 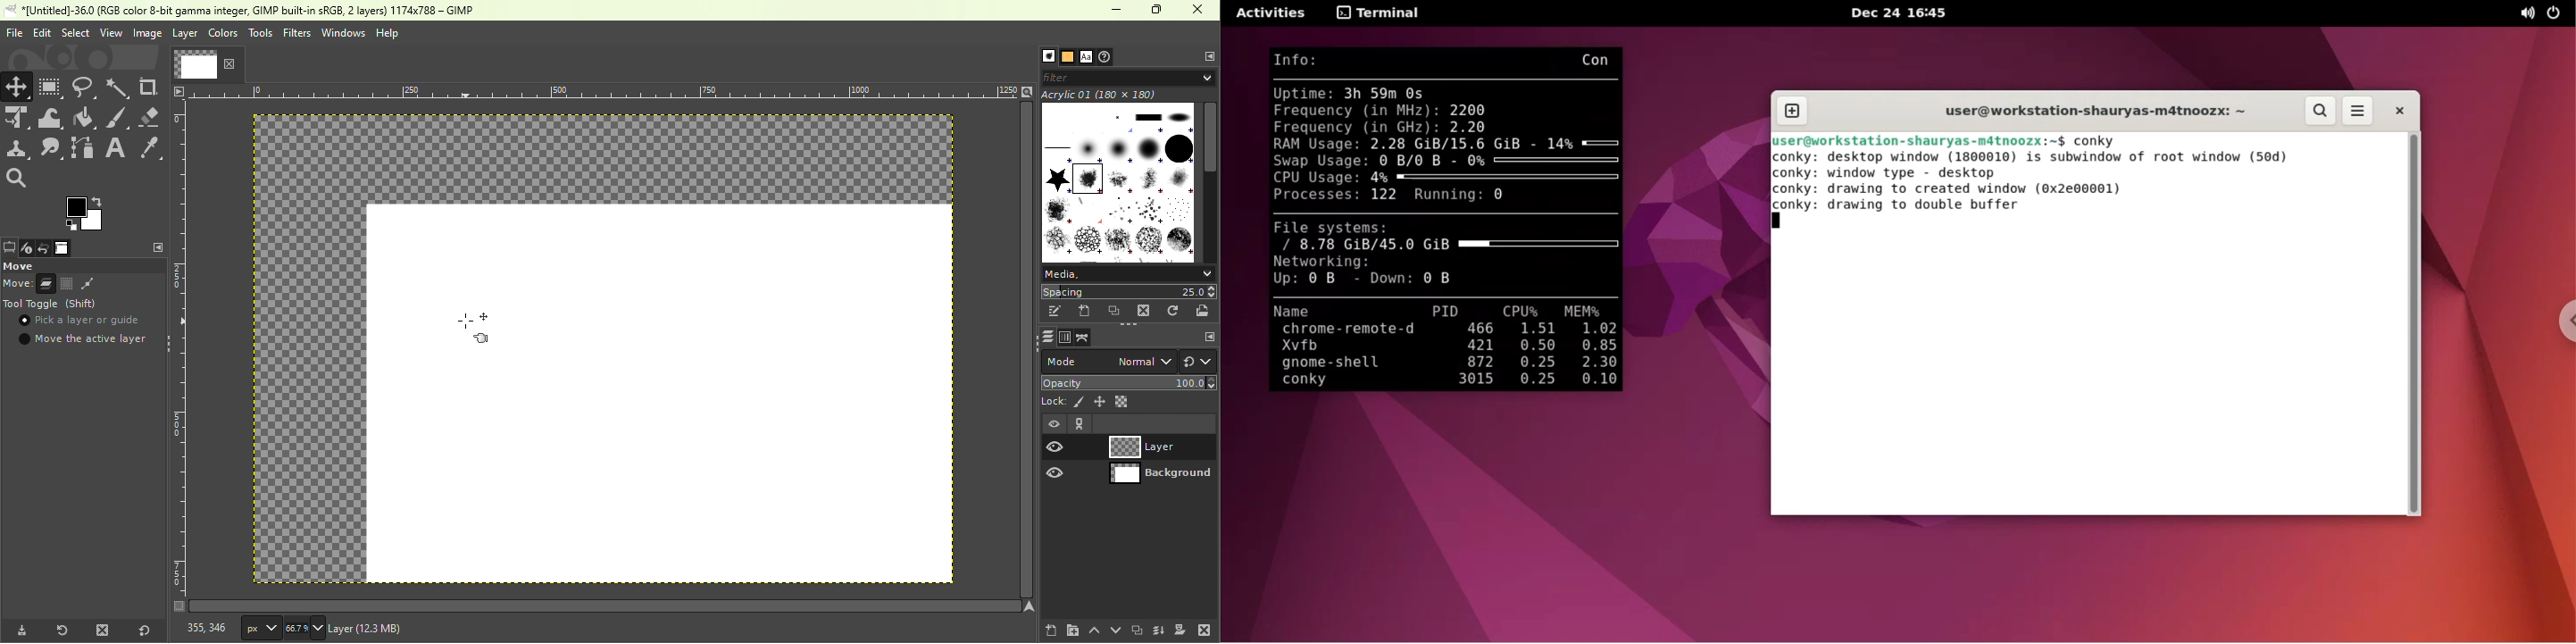 I want to click on Lock alpha channel, so click(x=1122, y=401).